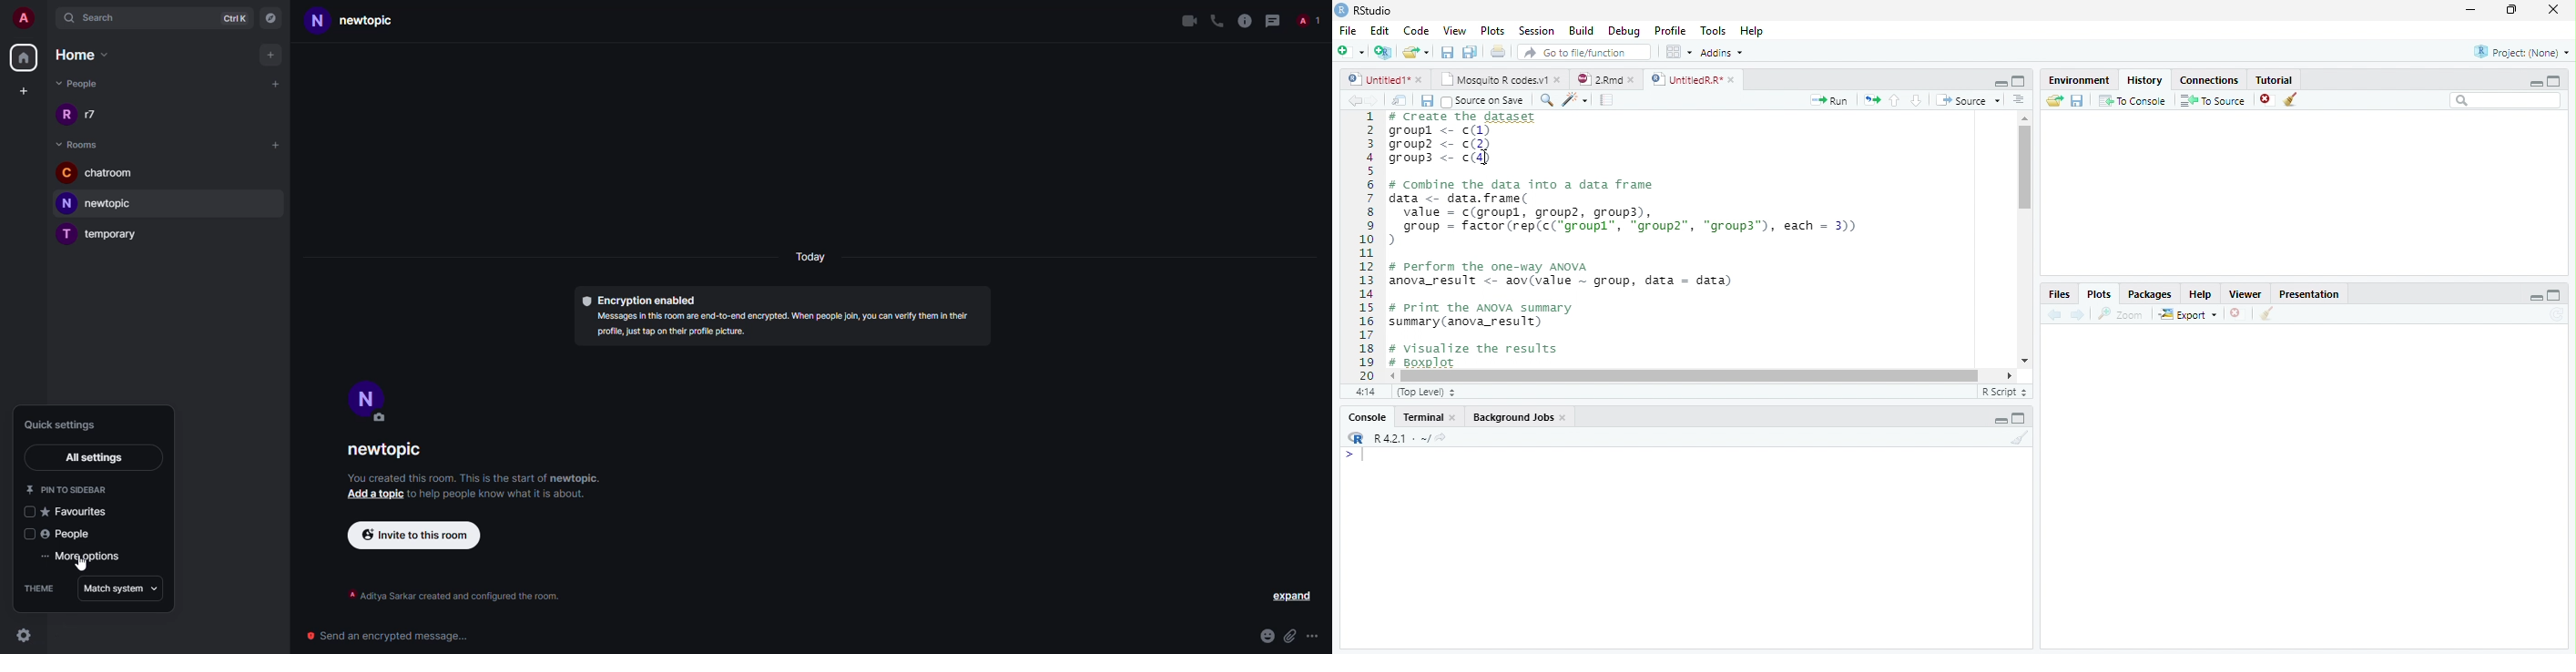 The width and height of the screenshot is (2576, 672). Describe the element at coordinates (2211, 78) in the screenshot. I see `Connections` at that location.